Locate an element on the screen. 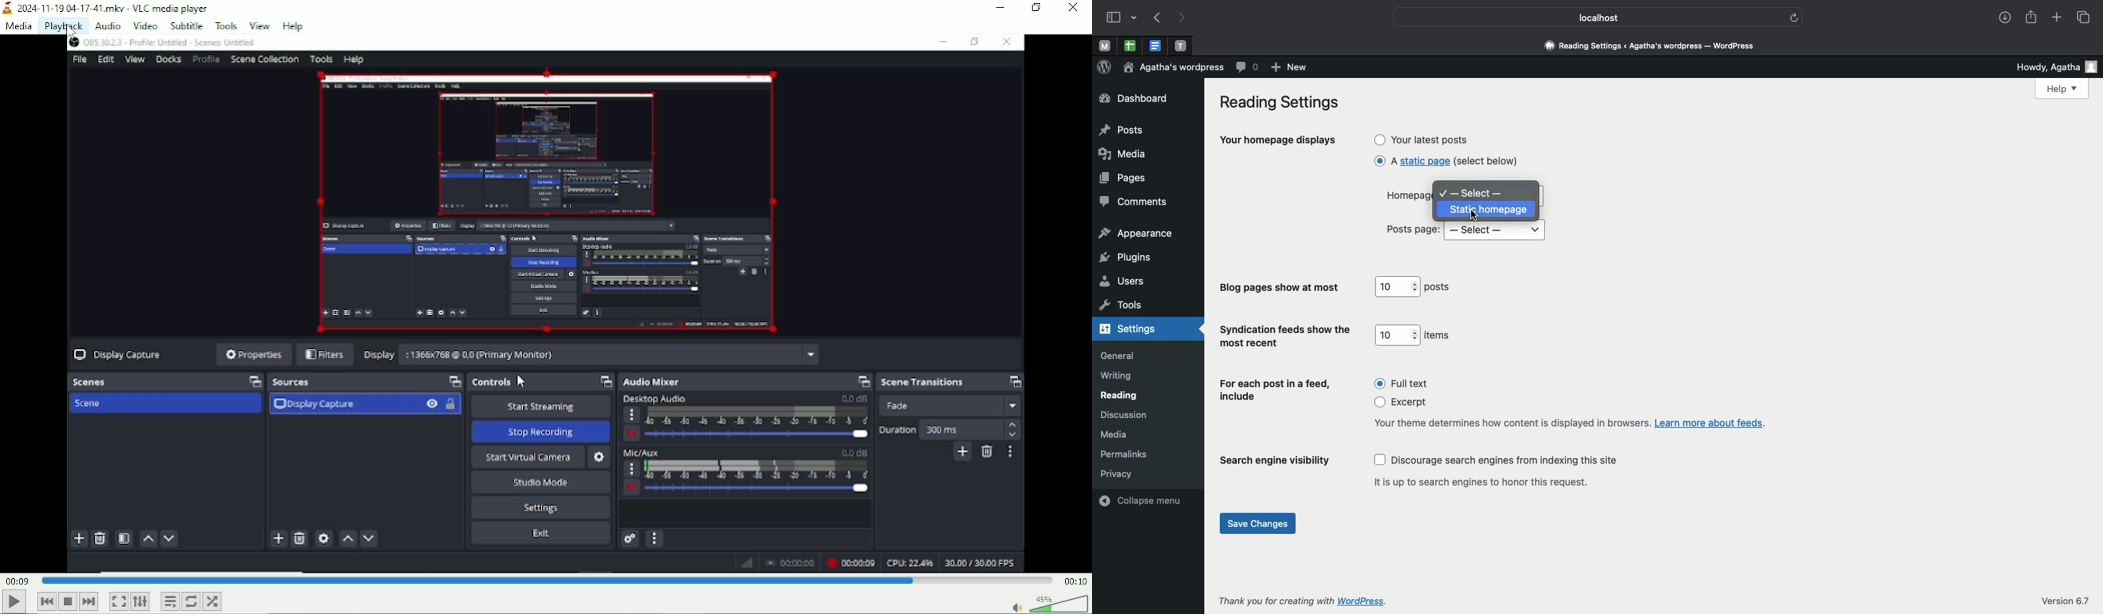 The height and width of the screenshot is (616, 2128). Items is located at coordinates (1439, 336).